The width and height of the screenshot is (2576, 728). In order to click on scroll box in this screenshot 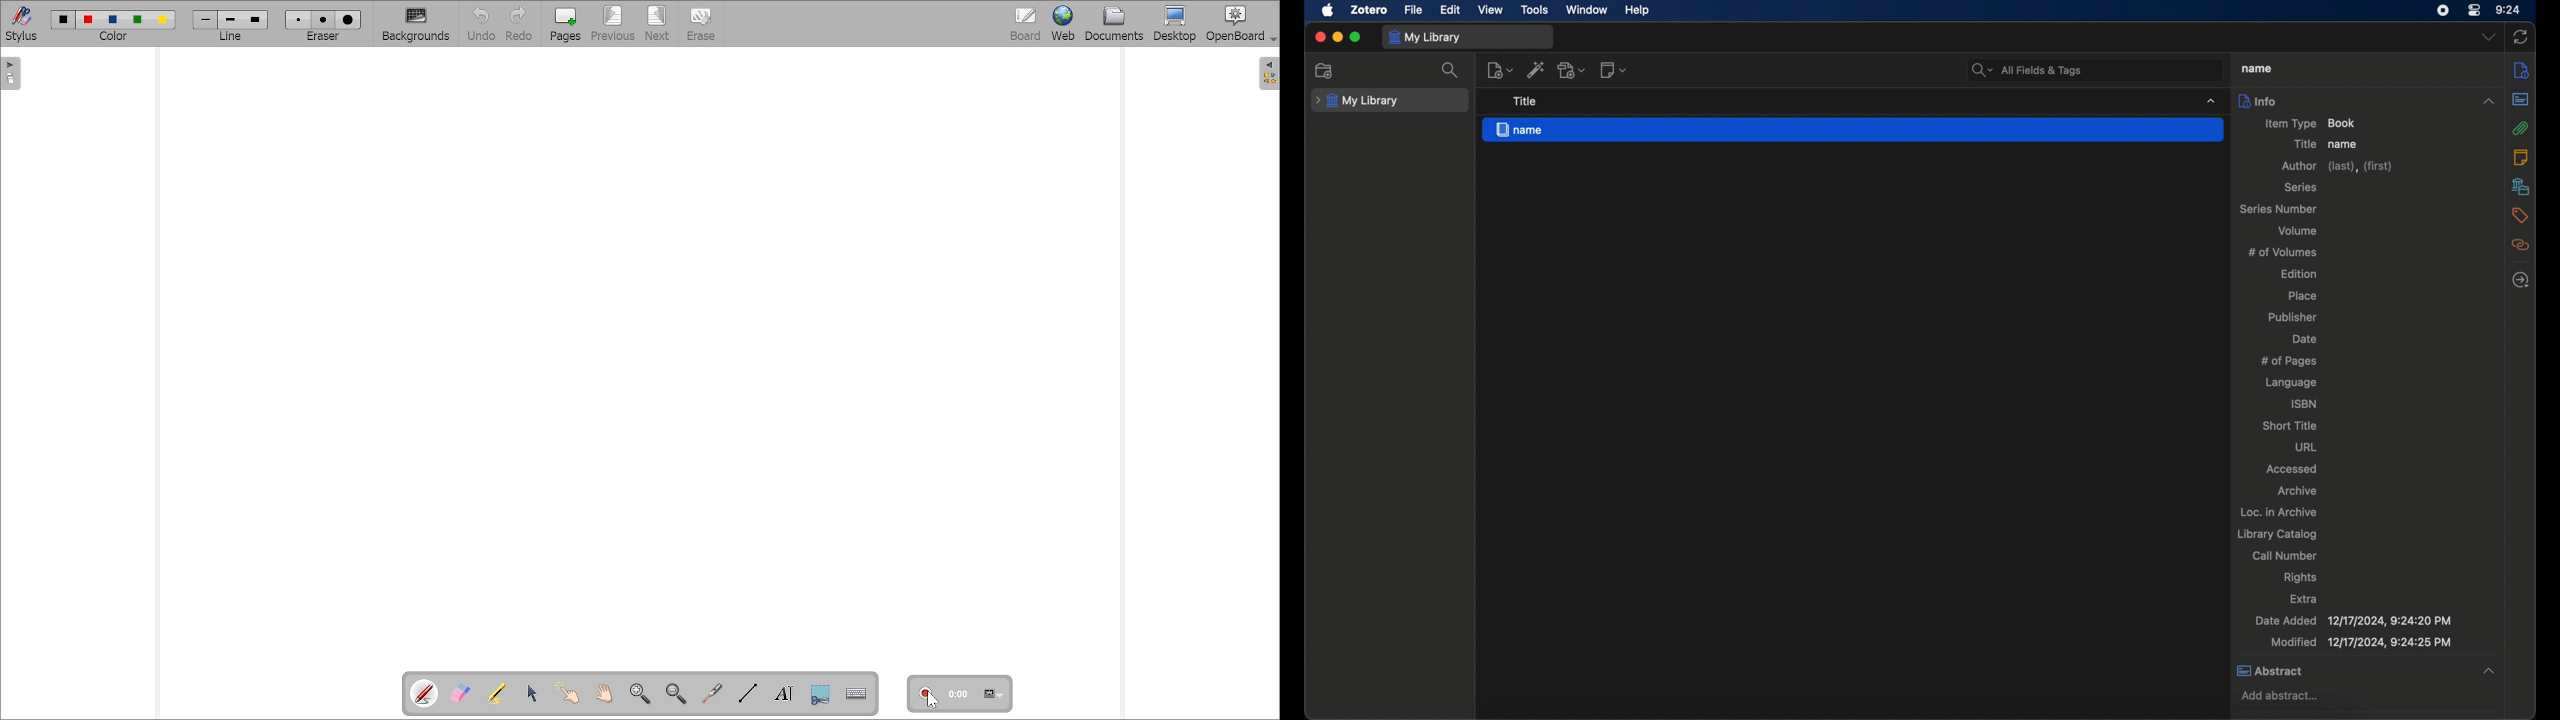, I will do `click(2500, 334)`.